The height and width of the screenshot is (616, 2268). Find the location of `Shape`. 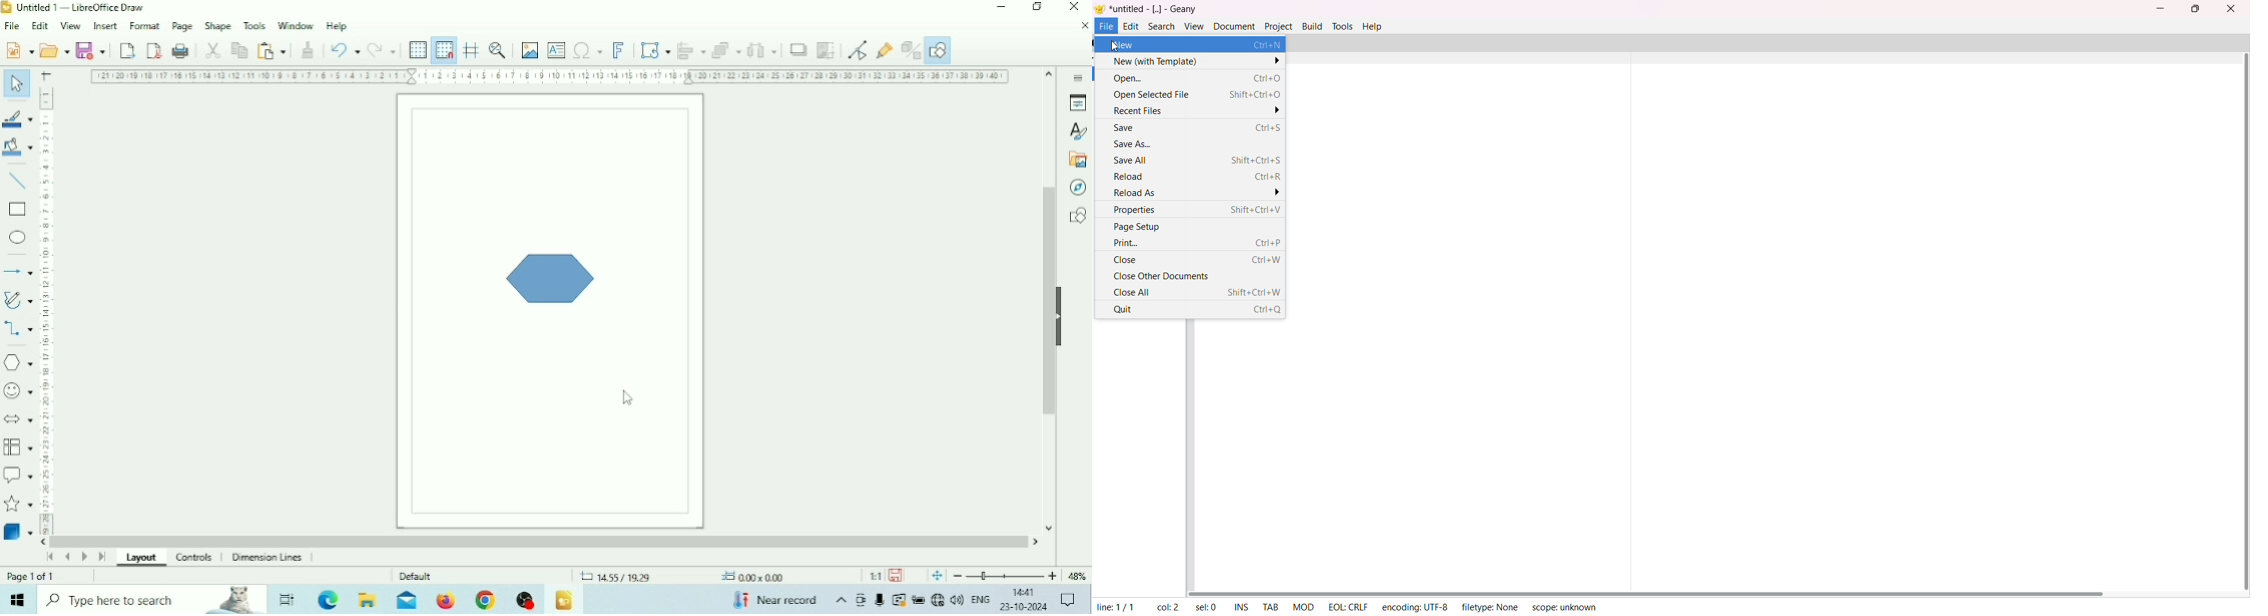

Shape is located at coordinates (218, 26).